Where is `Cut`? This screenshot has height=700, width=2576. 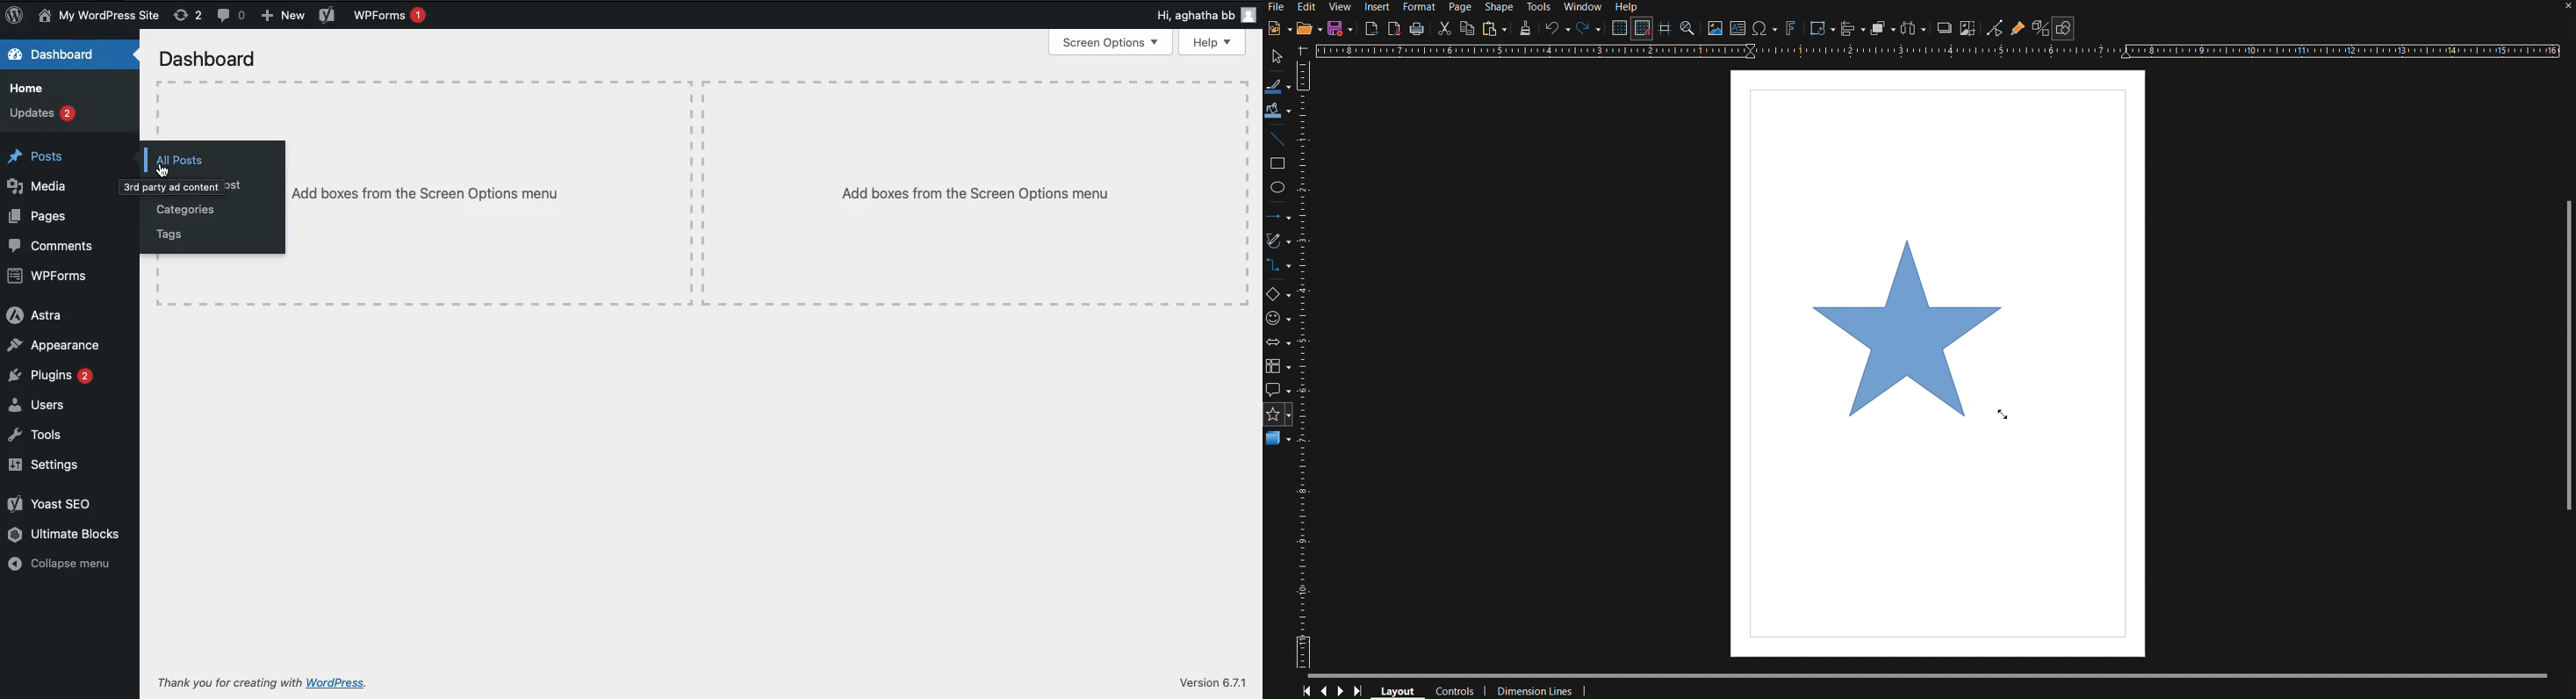 Cut is located at coordinates (1443, 28).